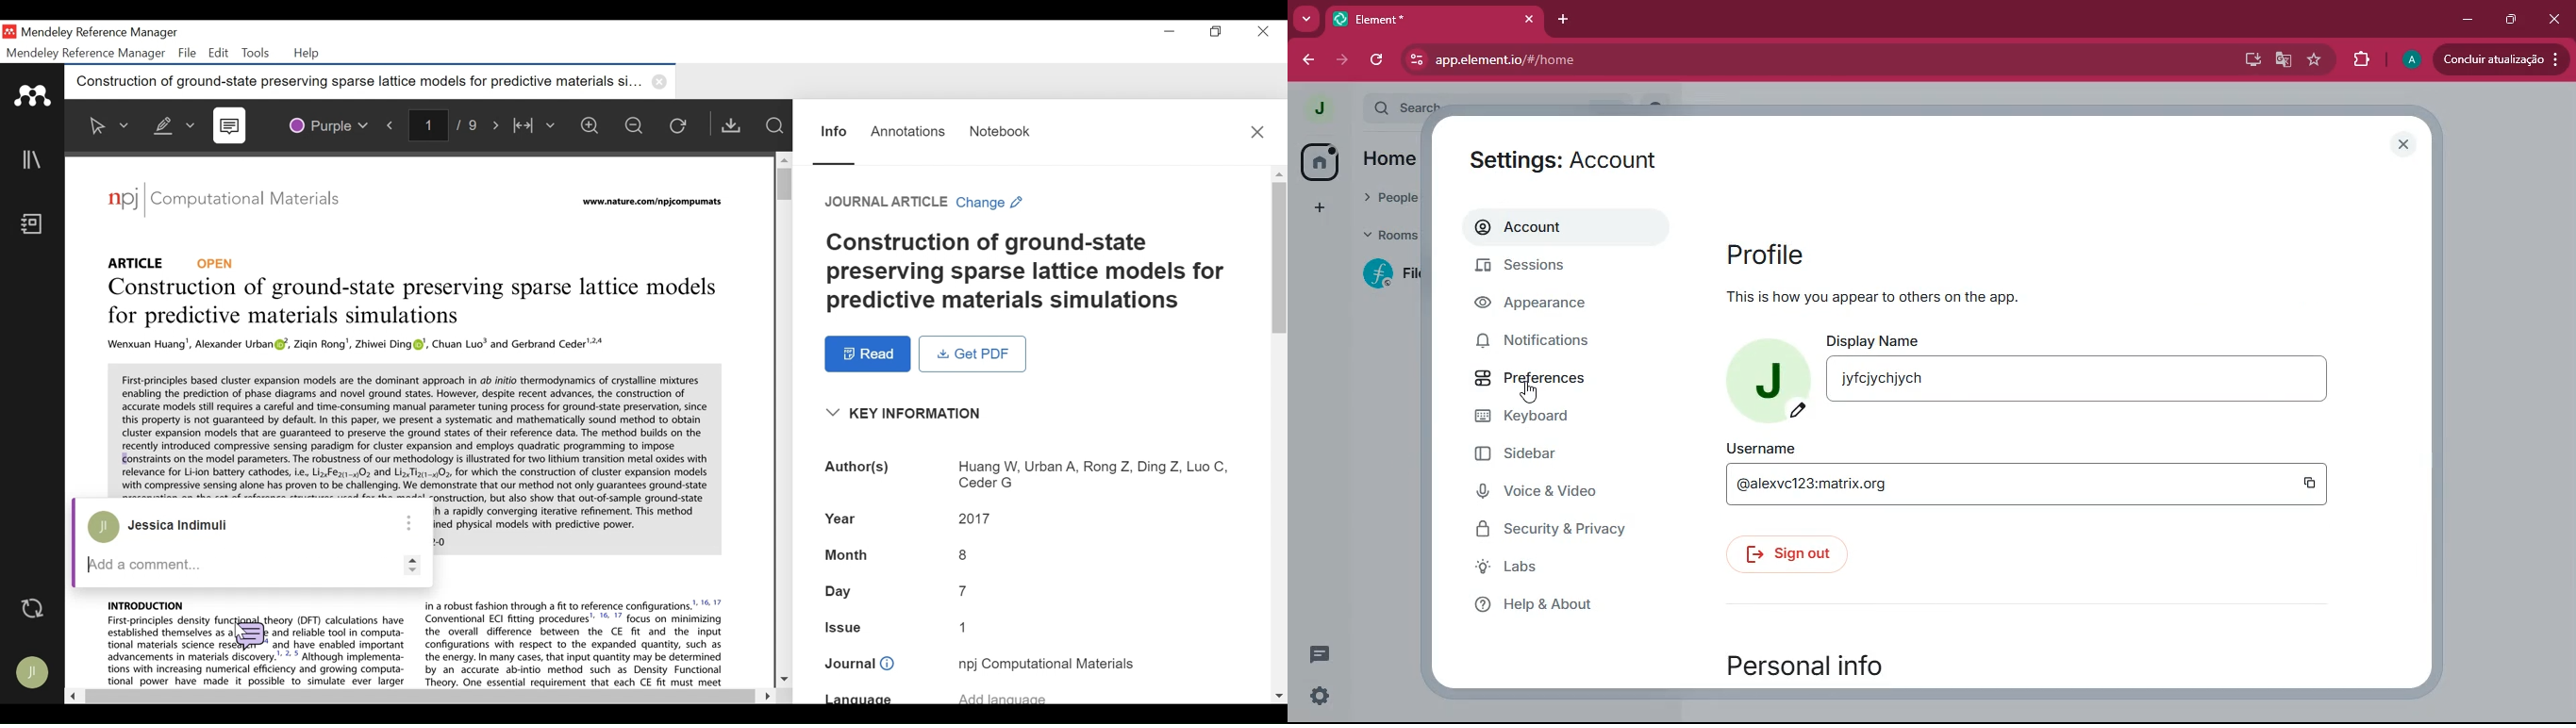  I want to click on close, so click(2557, 19).